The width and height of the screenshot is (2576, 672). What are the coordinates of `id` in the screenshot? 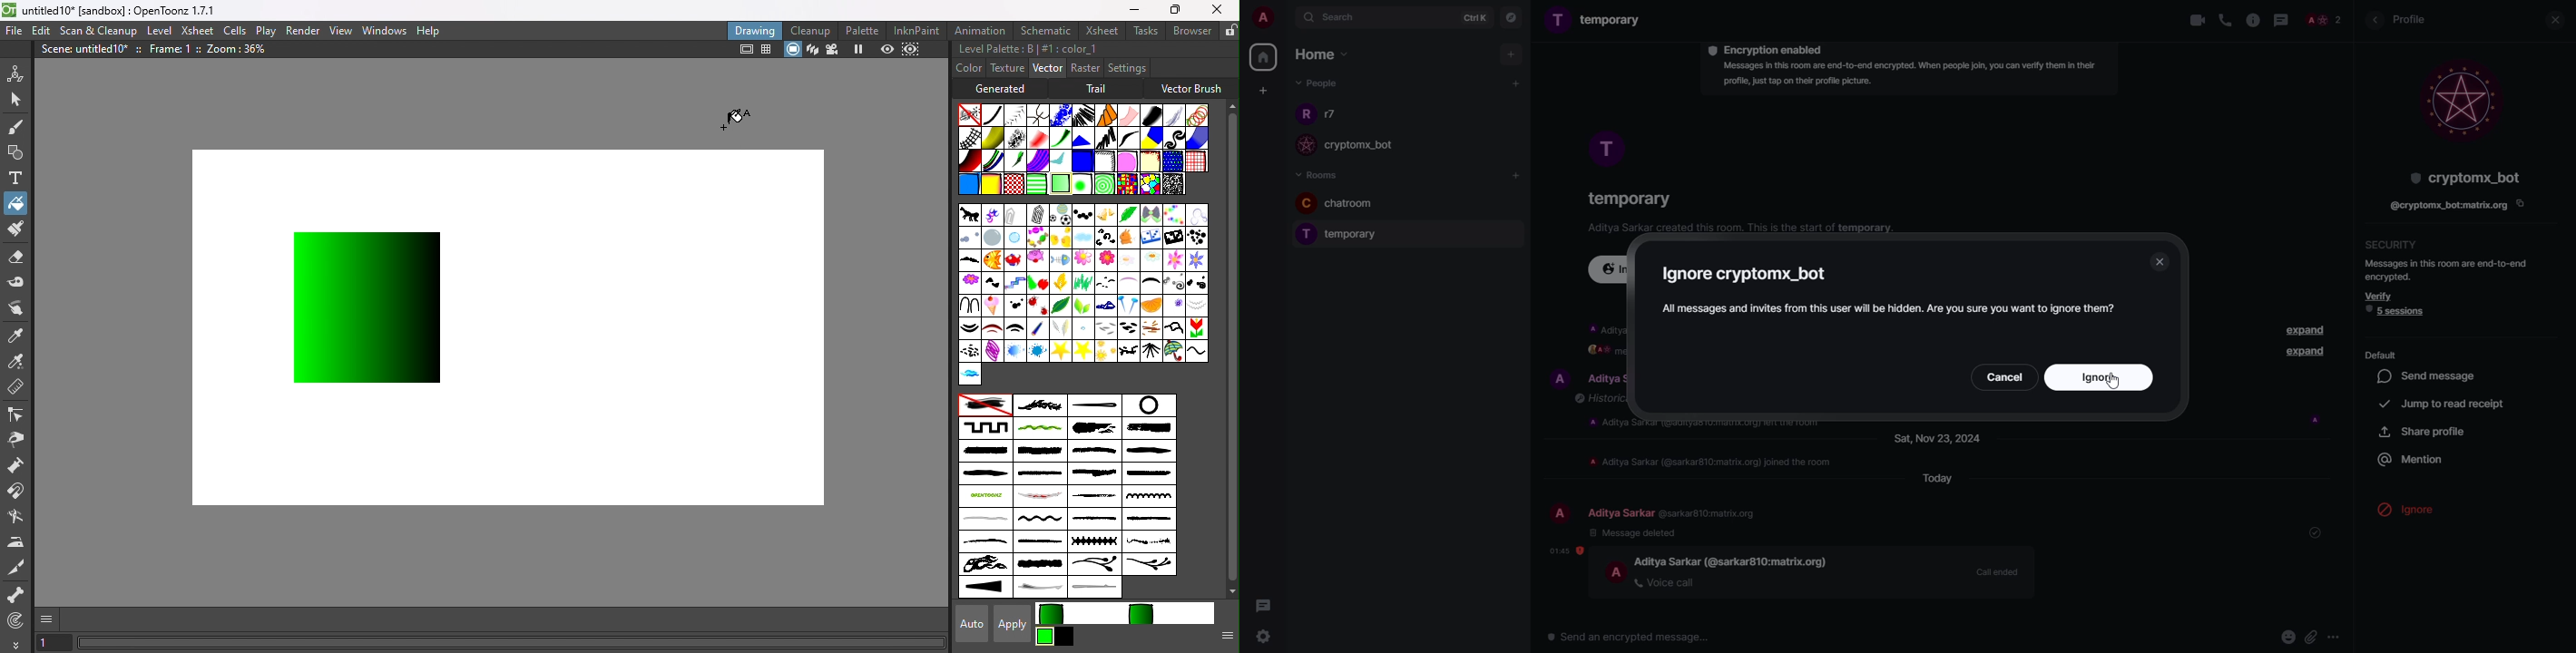 It's located at (2447, 207).